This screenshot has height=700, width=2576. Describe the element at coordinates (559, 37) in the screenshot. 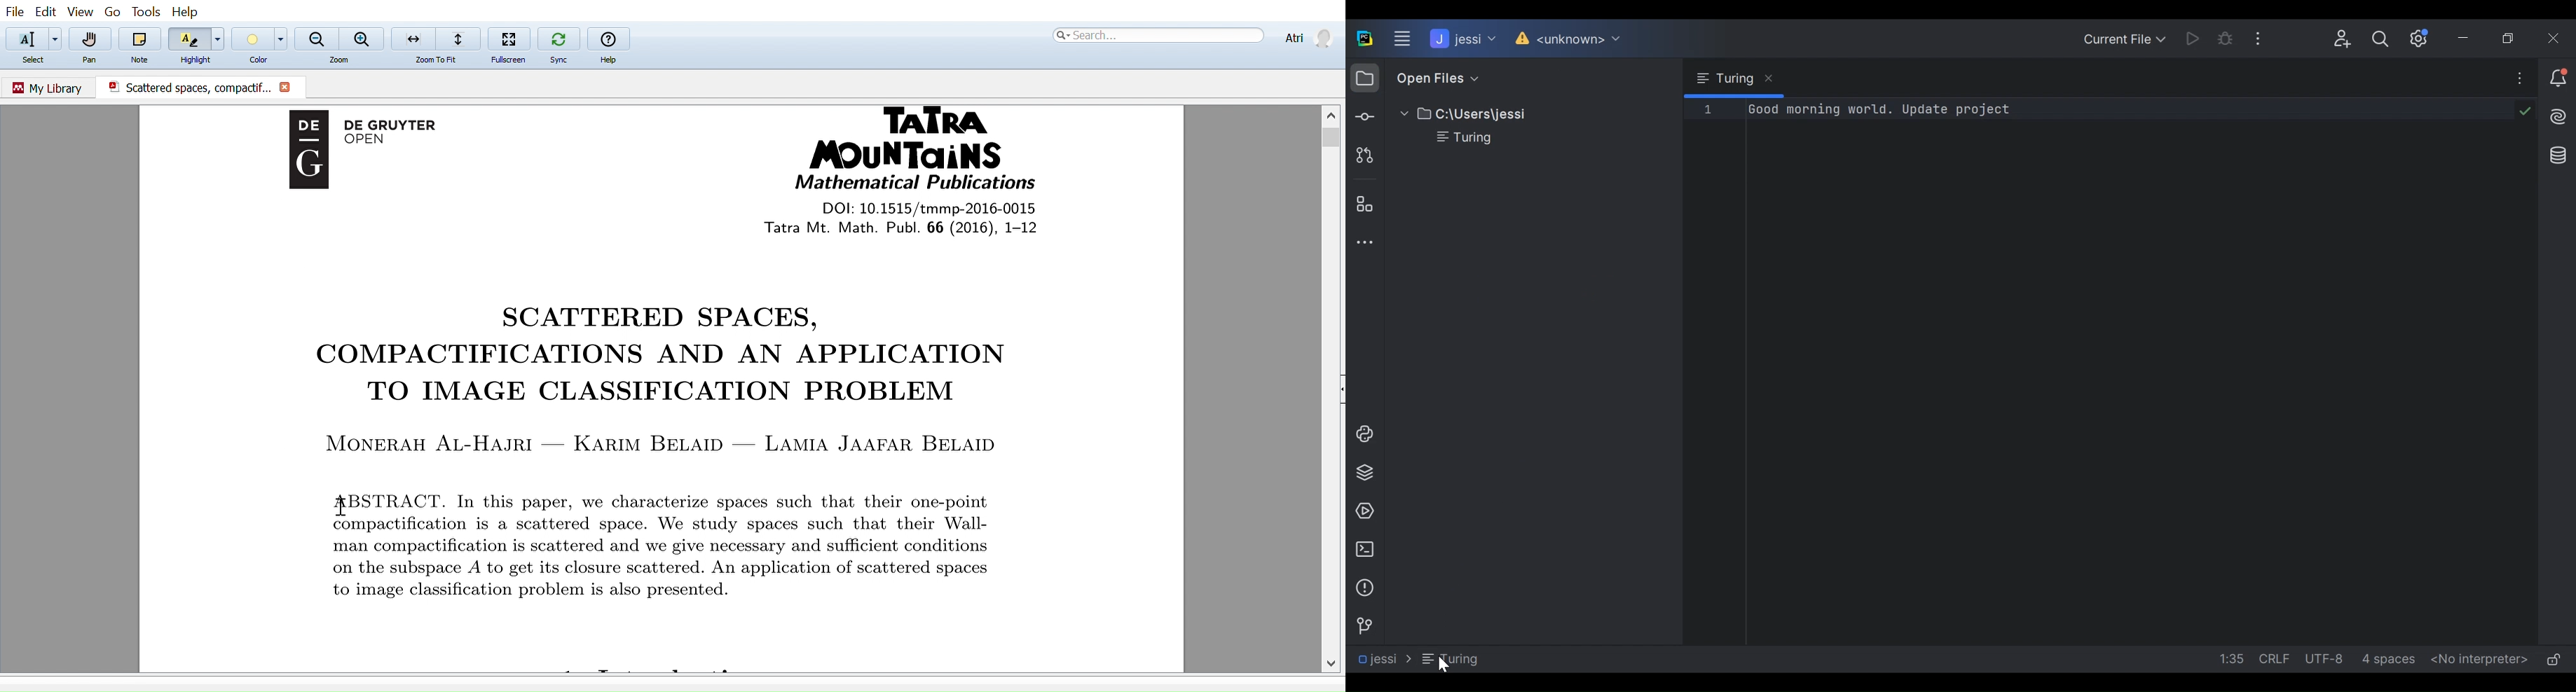

I see `Sync` at that location.